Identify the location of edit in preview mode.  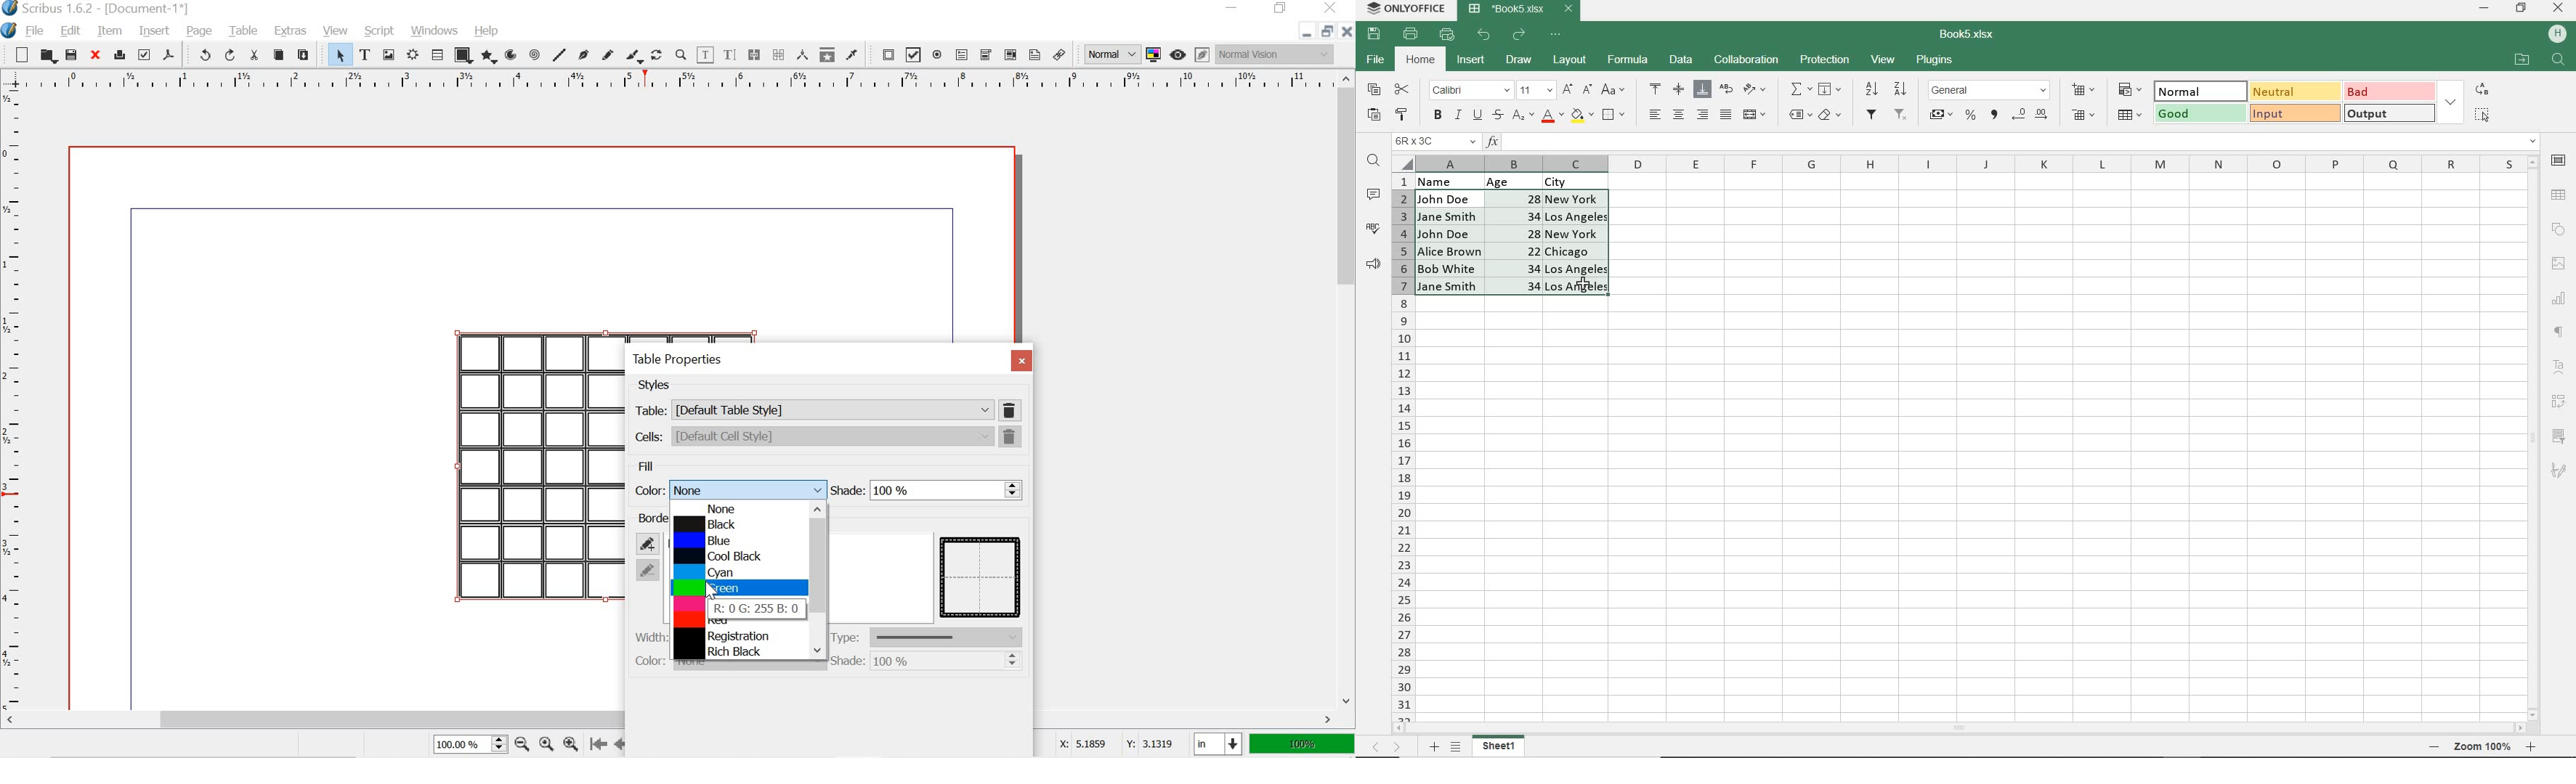
(1202, 53).